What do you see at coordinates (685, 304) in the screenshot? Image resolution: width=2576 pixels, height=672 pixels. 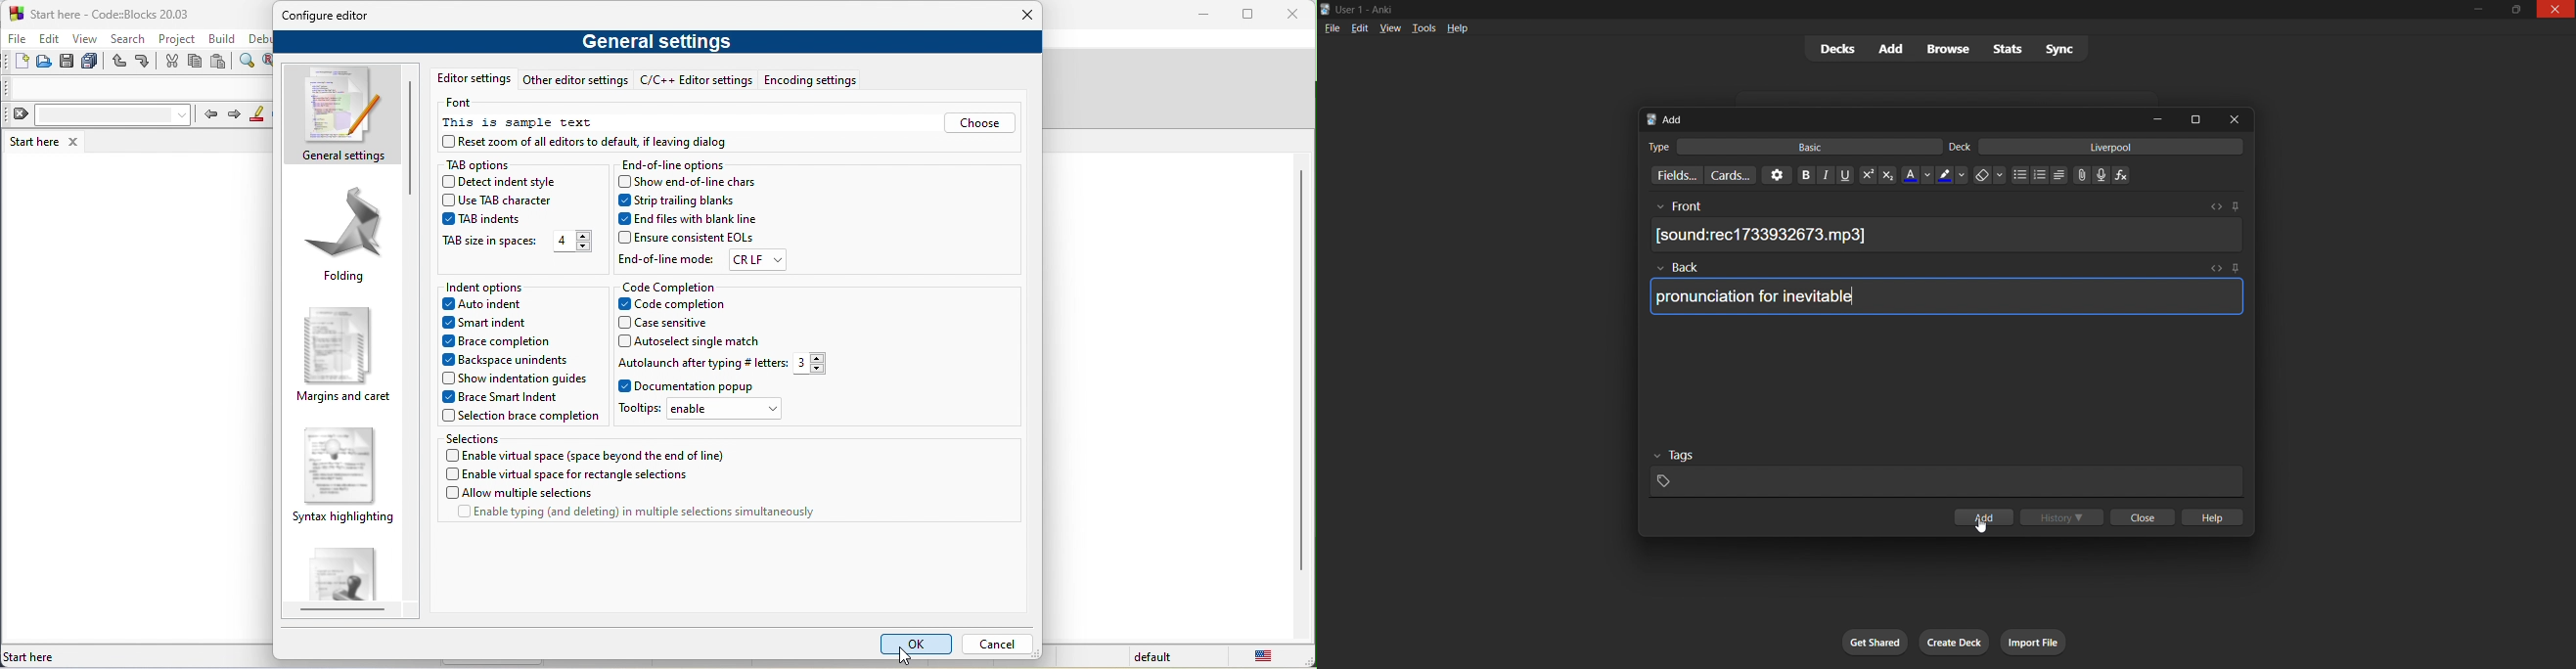 I see `code completion` at bounding box center [685, 304].